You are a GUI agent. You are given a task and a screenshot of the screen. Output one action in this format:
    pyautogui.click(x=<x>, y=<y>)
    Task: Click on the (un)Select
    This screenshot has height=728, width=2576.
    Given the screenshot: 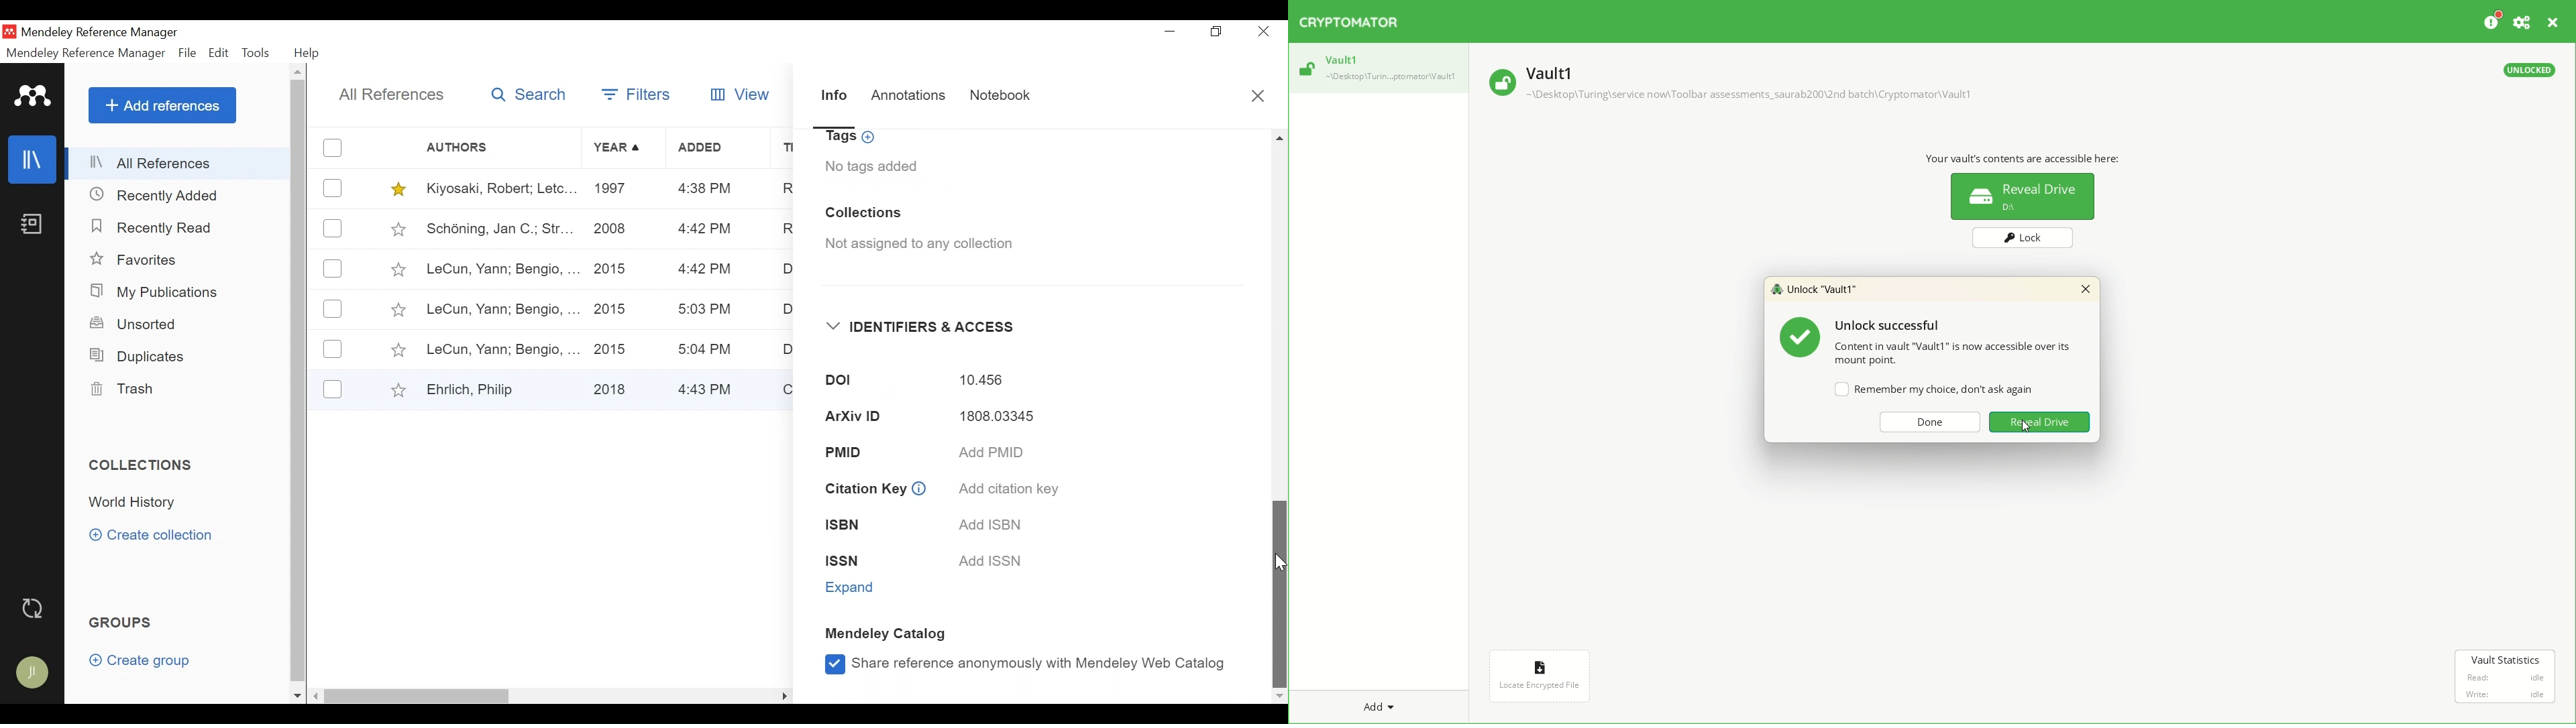 What is the action you would take?
    pyautogui.click(x=333, y=229)
    